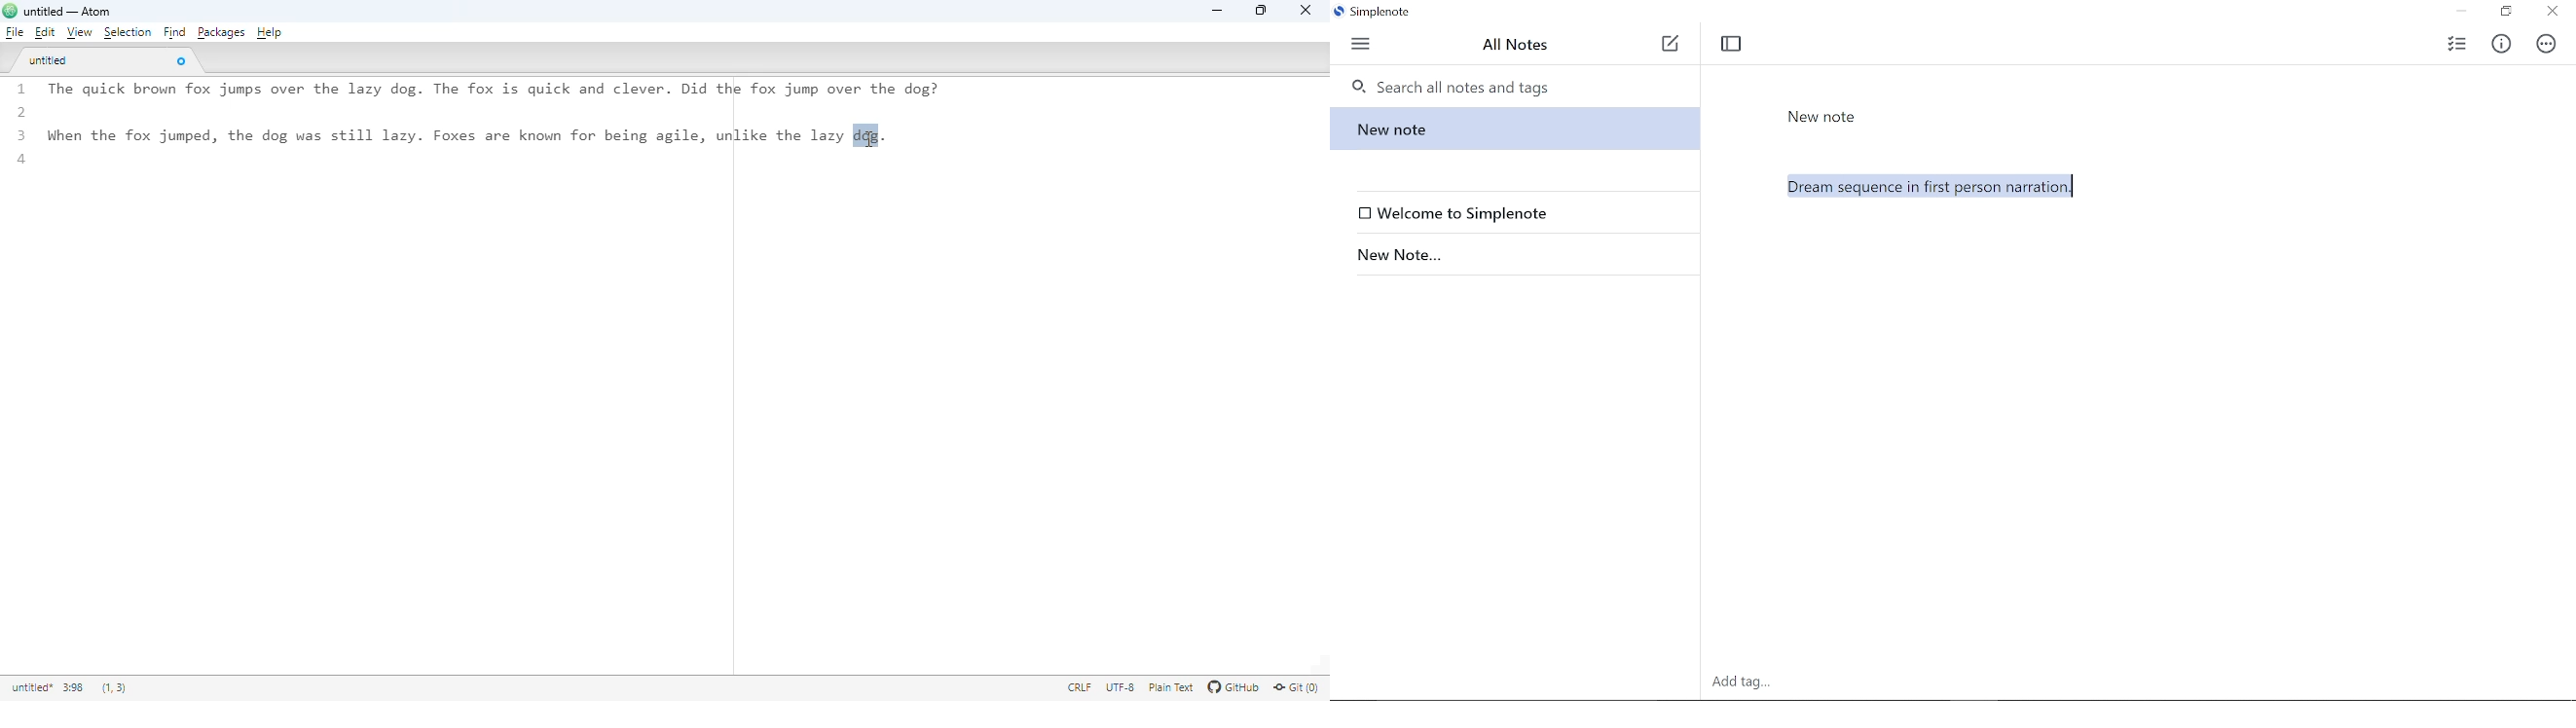 This screenshot has height=728, width=2576. Describe the element at coordinates (182, 62) in the screenshot. I see `close tab` at that location.